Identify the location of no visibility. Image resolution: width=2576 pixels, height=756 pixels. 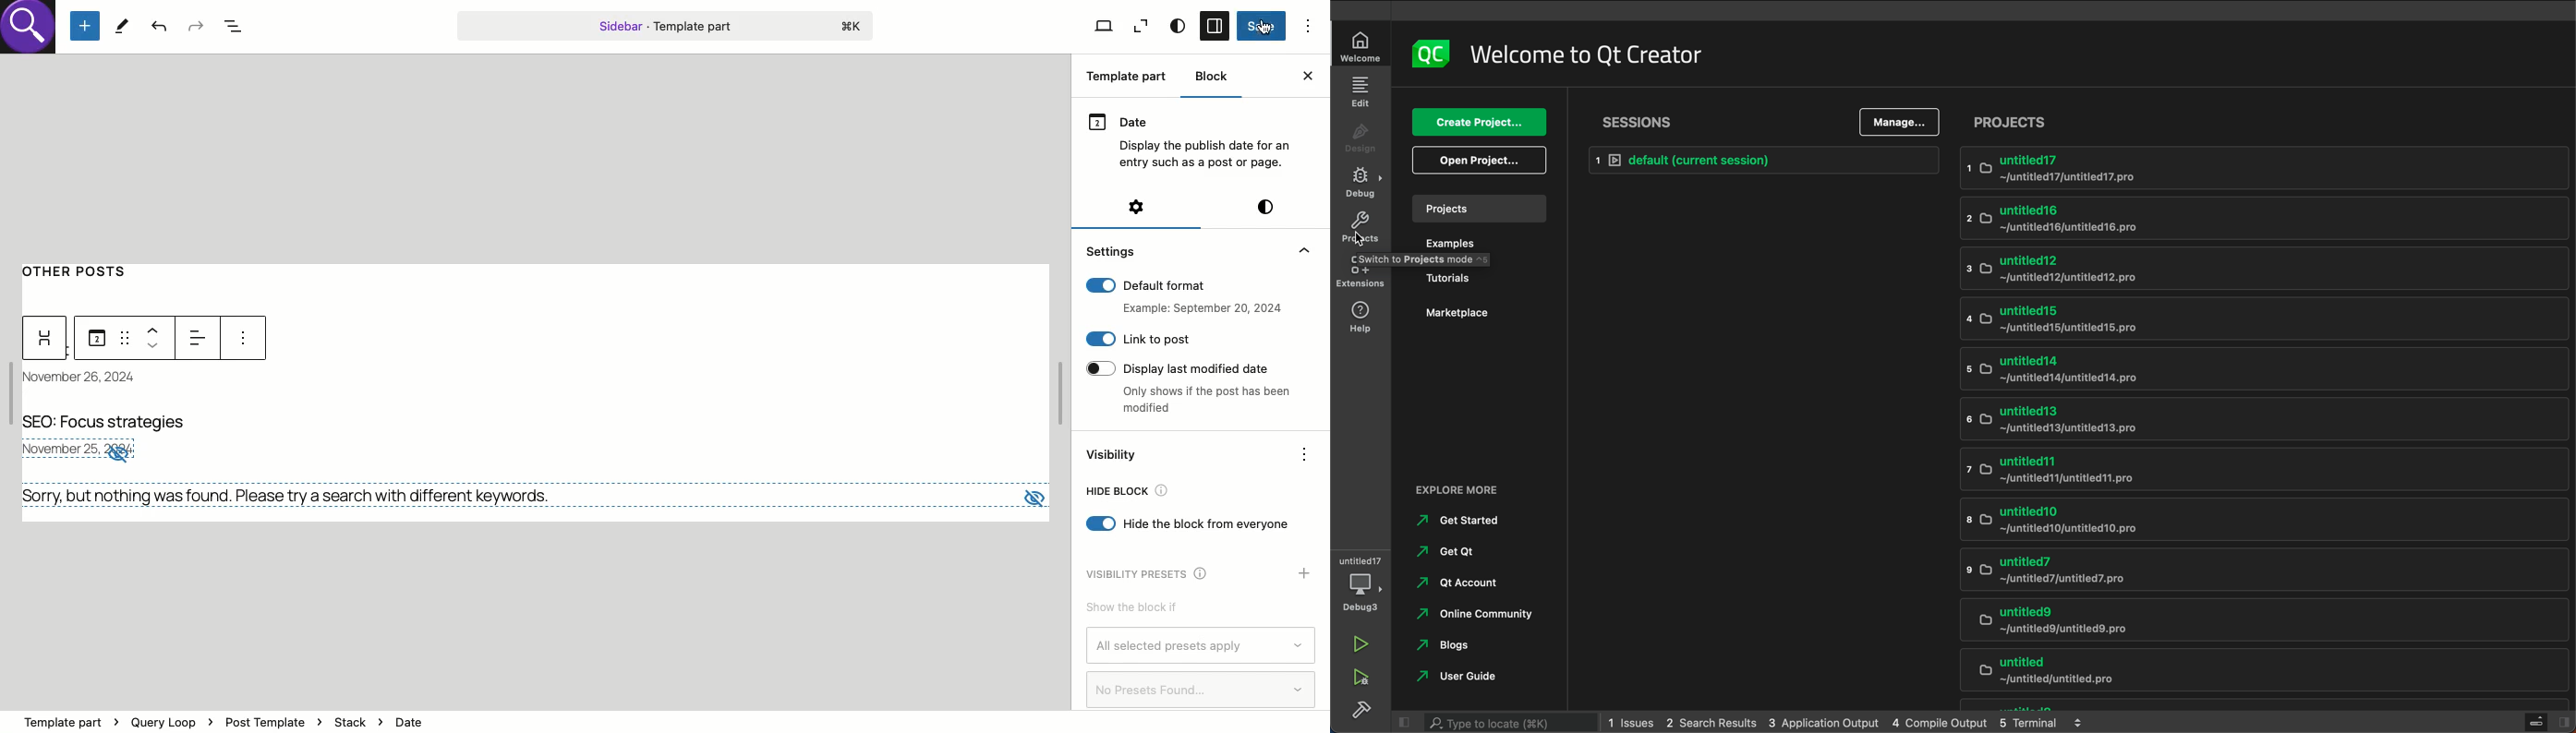
(119, 454).